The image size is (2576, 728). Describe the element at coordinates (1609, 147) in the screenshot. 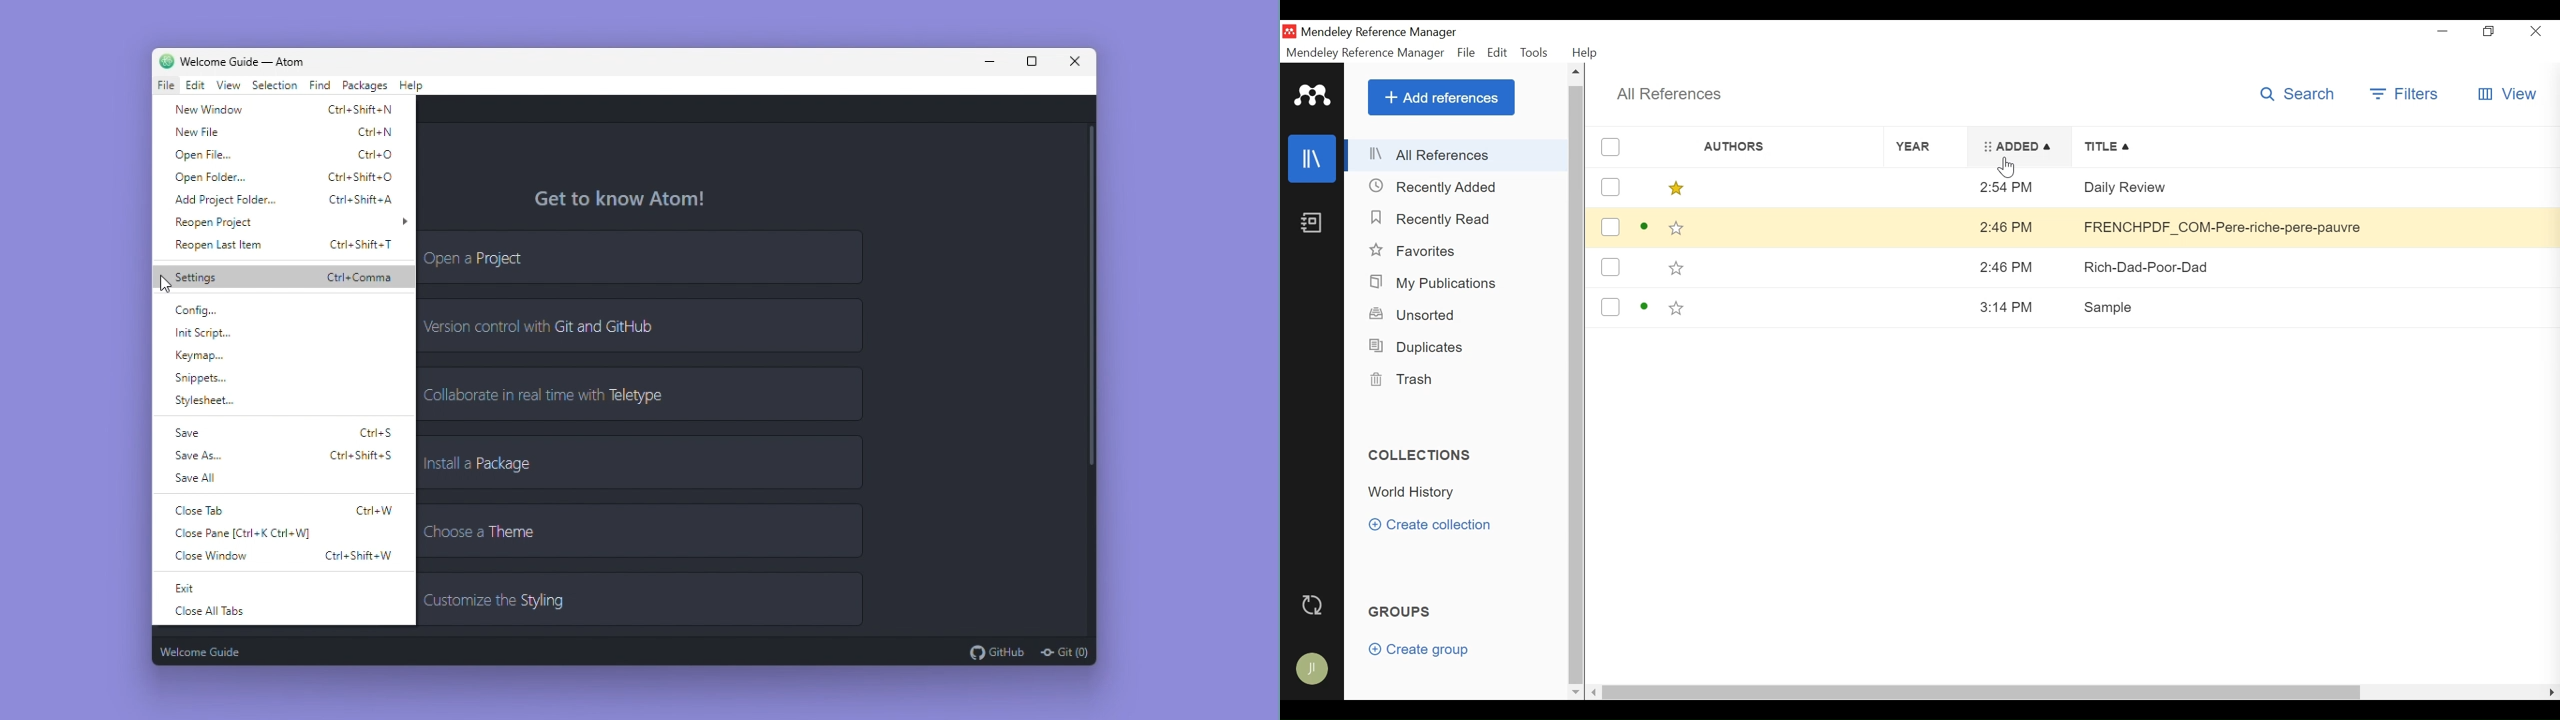

I see `(un)select` at that location.